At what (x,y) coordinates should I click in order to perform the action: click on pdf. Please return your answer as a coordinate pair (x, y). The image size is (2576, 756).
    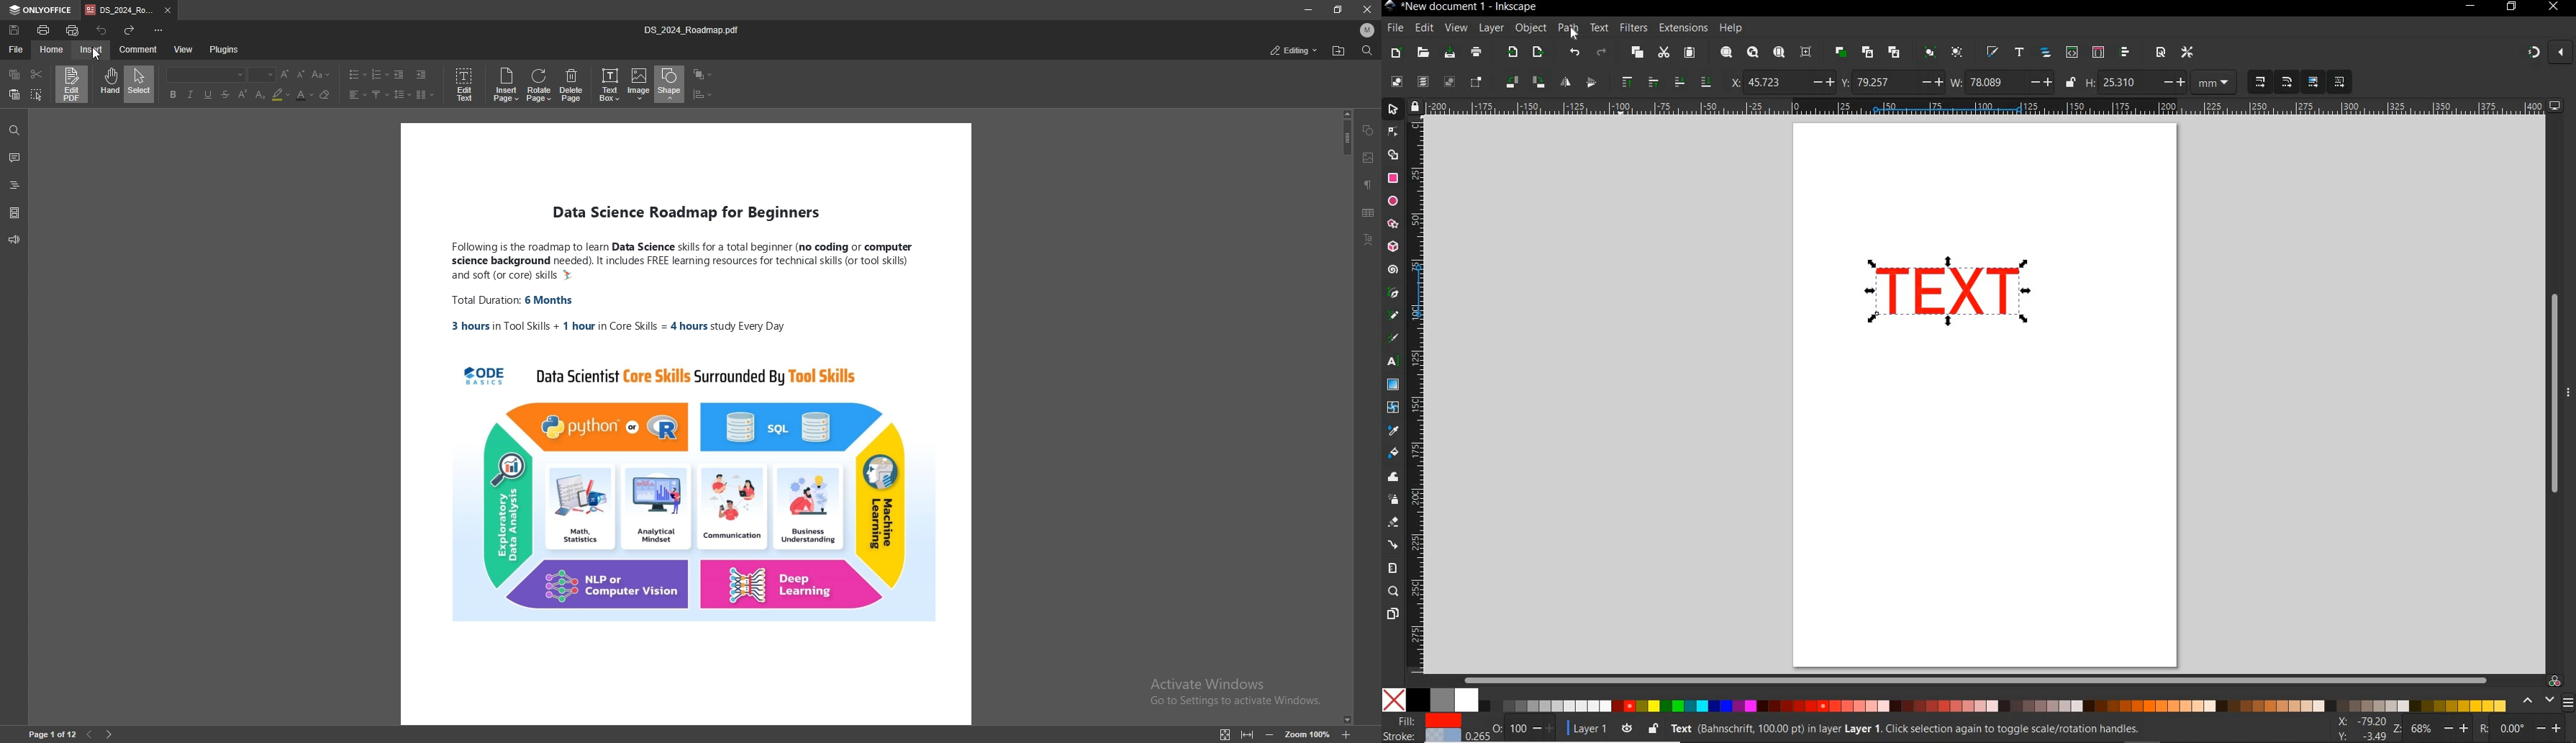
    Looking at the image, I should click on (684, 426).